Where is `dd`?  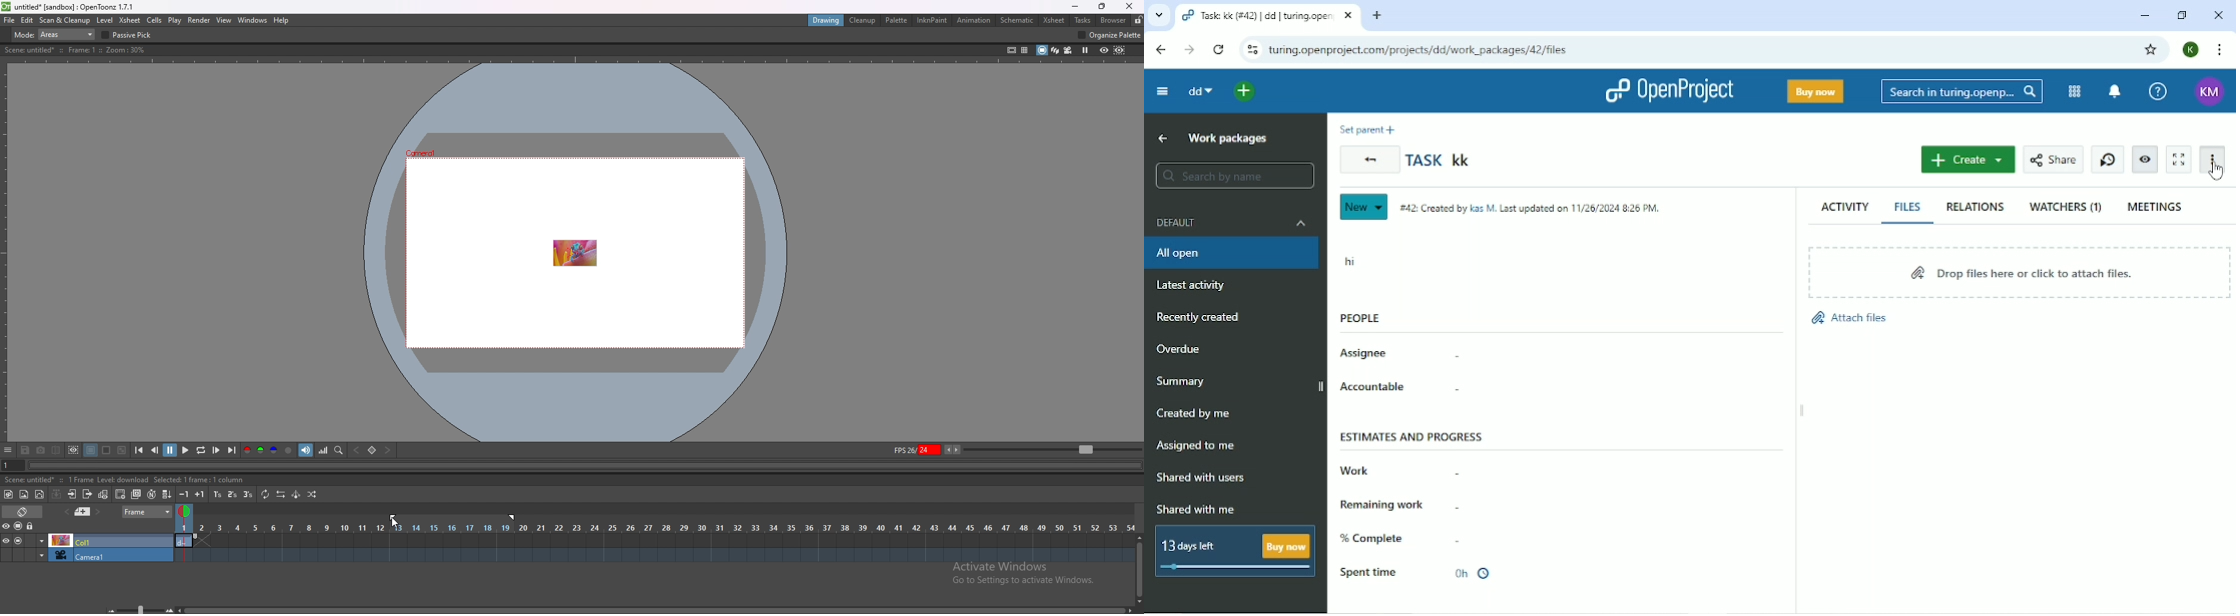
dd is located at coordinates (1200, 92).